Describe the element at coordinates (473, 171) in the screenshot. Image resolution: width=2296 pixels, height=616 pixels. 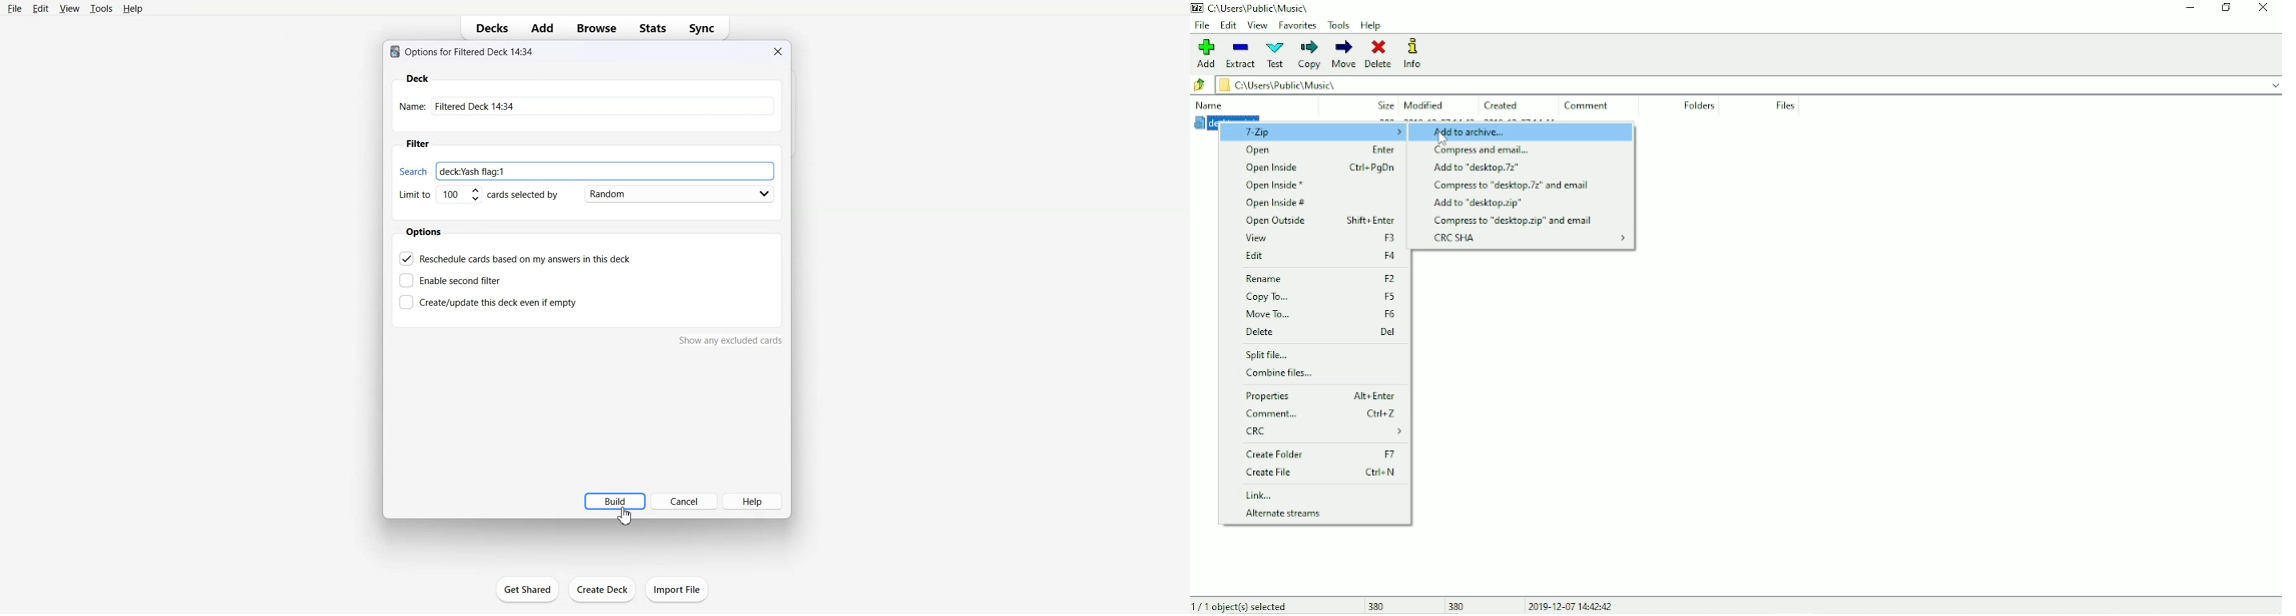
I see `Text added` at that location.